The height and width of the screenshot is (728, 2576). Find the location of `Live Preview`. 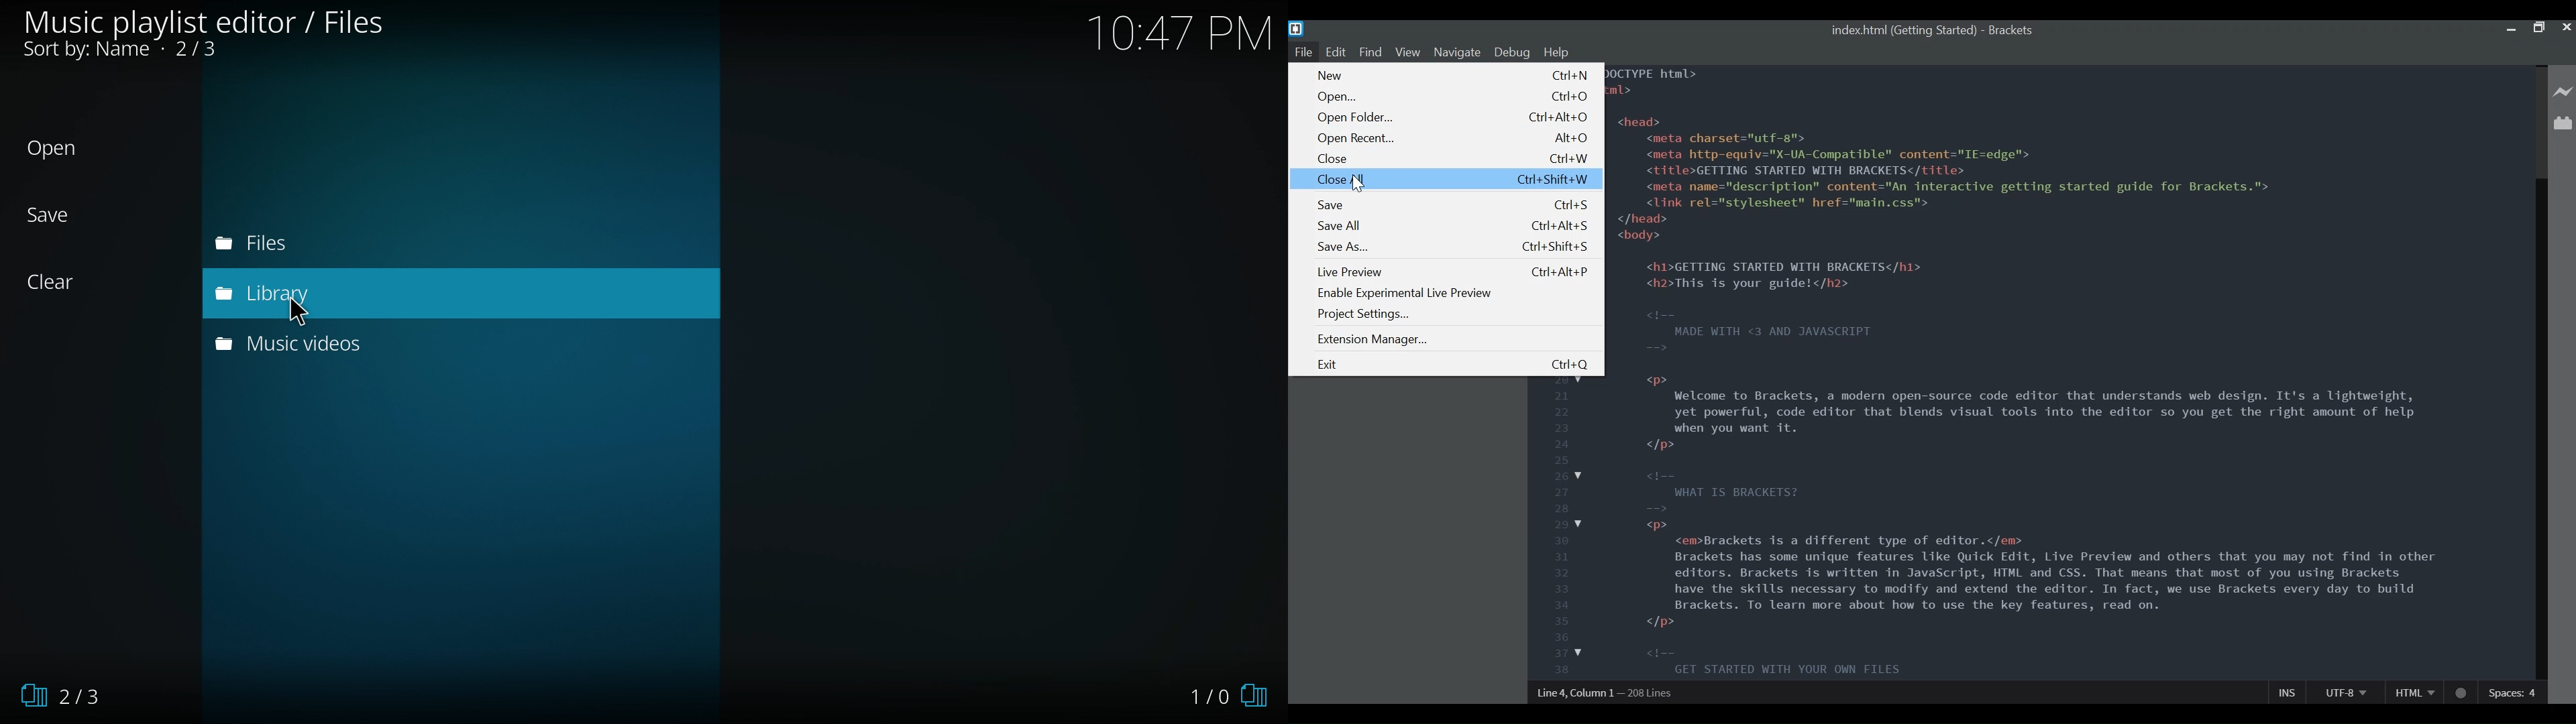

Live Preview is located at coordinates (2563, 92).